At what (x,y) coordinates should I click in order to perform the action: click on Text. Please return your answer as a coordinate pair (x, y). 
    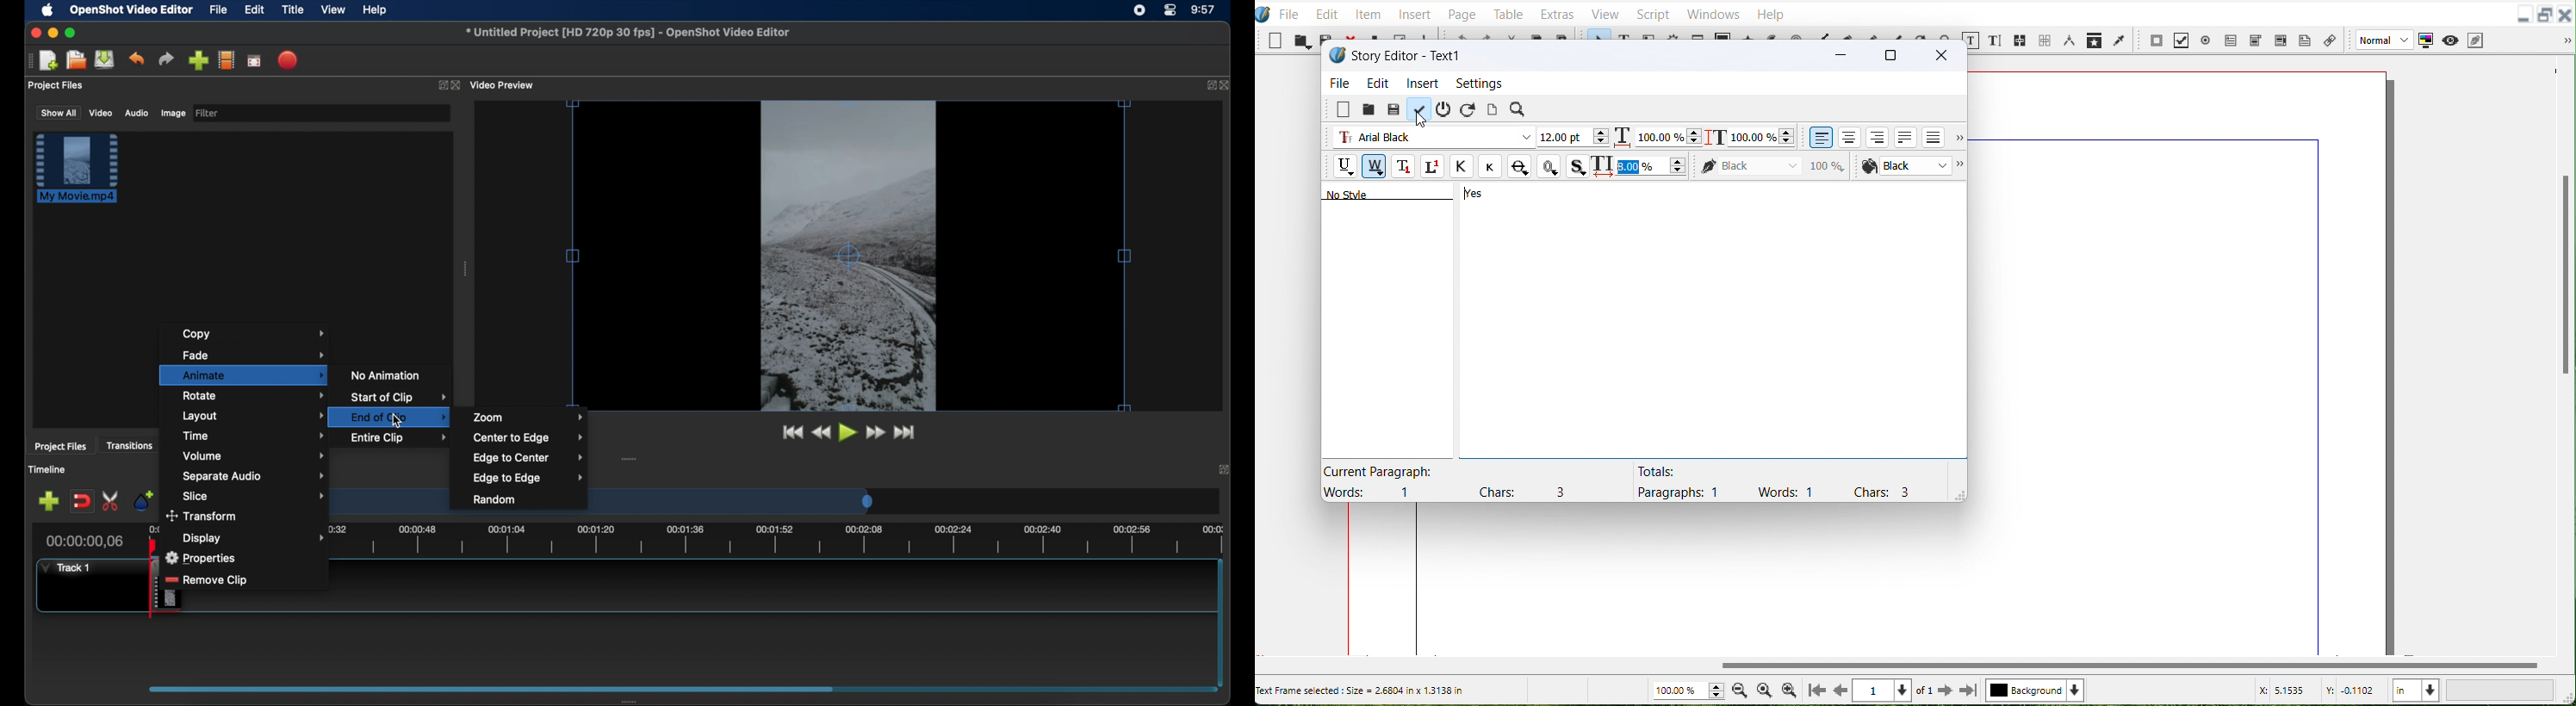
    Looking at the image, I should click on (1422, 195).